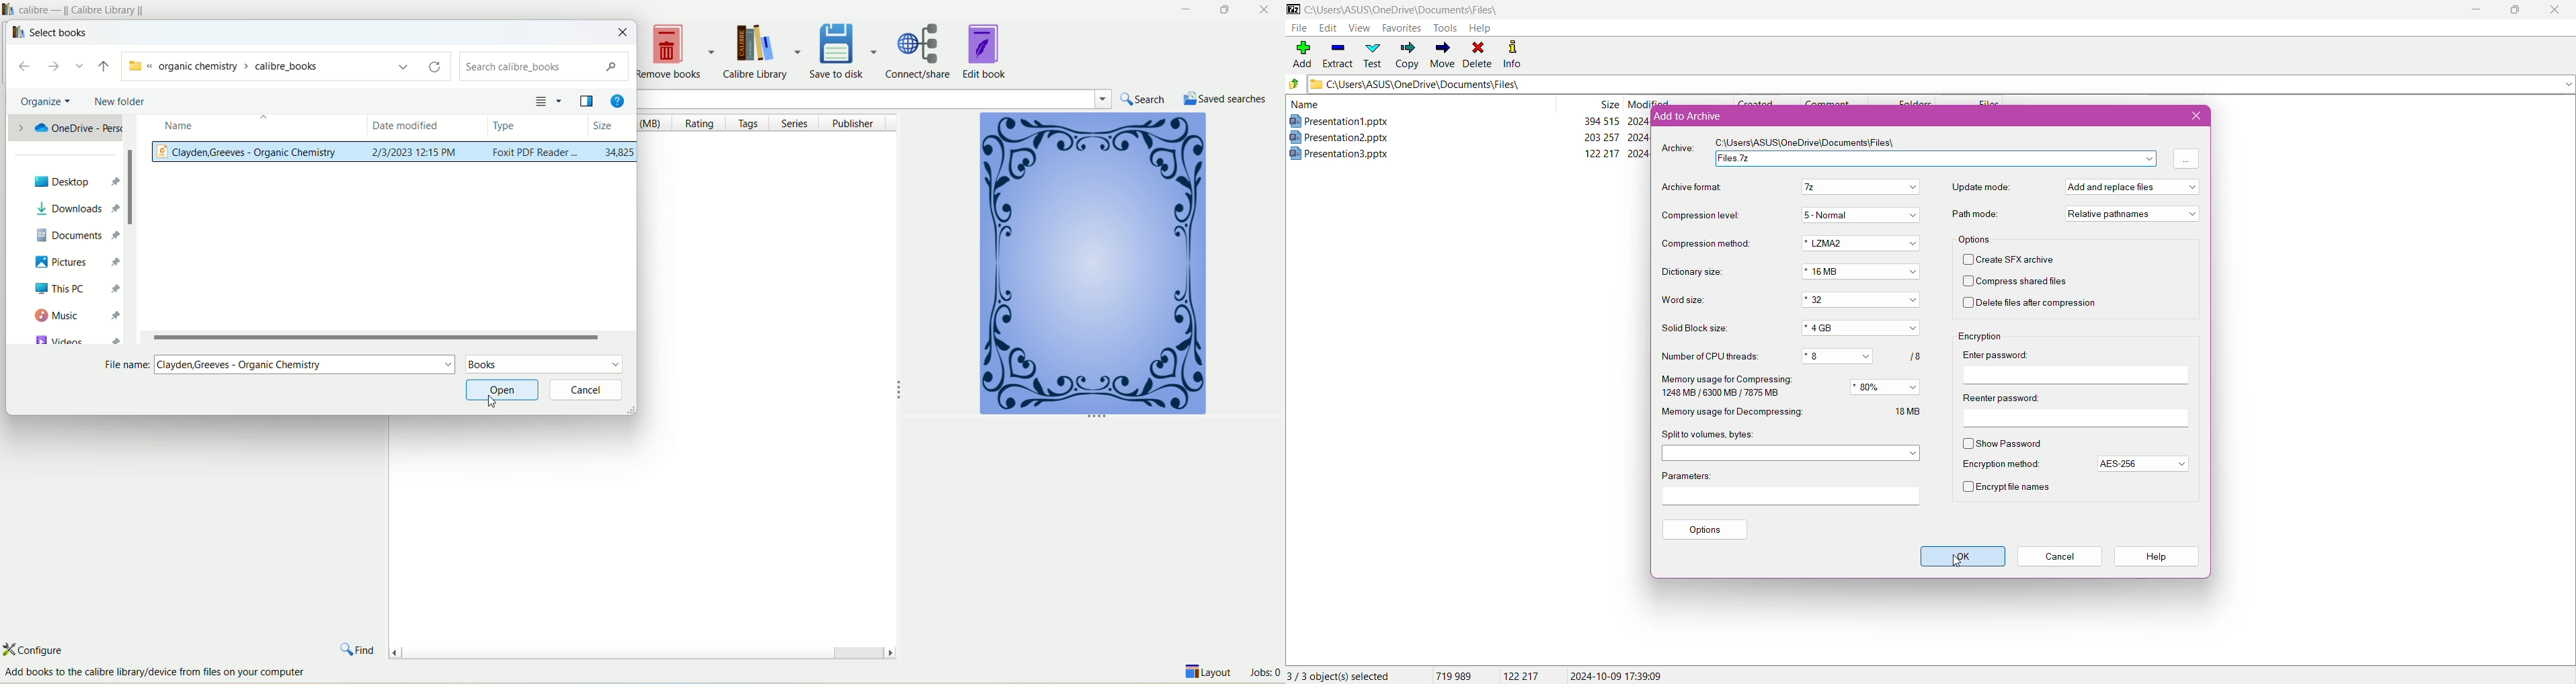 The height and width of the screenshot is (700, 2576). I want to click on remove books, so click(677, 52).